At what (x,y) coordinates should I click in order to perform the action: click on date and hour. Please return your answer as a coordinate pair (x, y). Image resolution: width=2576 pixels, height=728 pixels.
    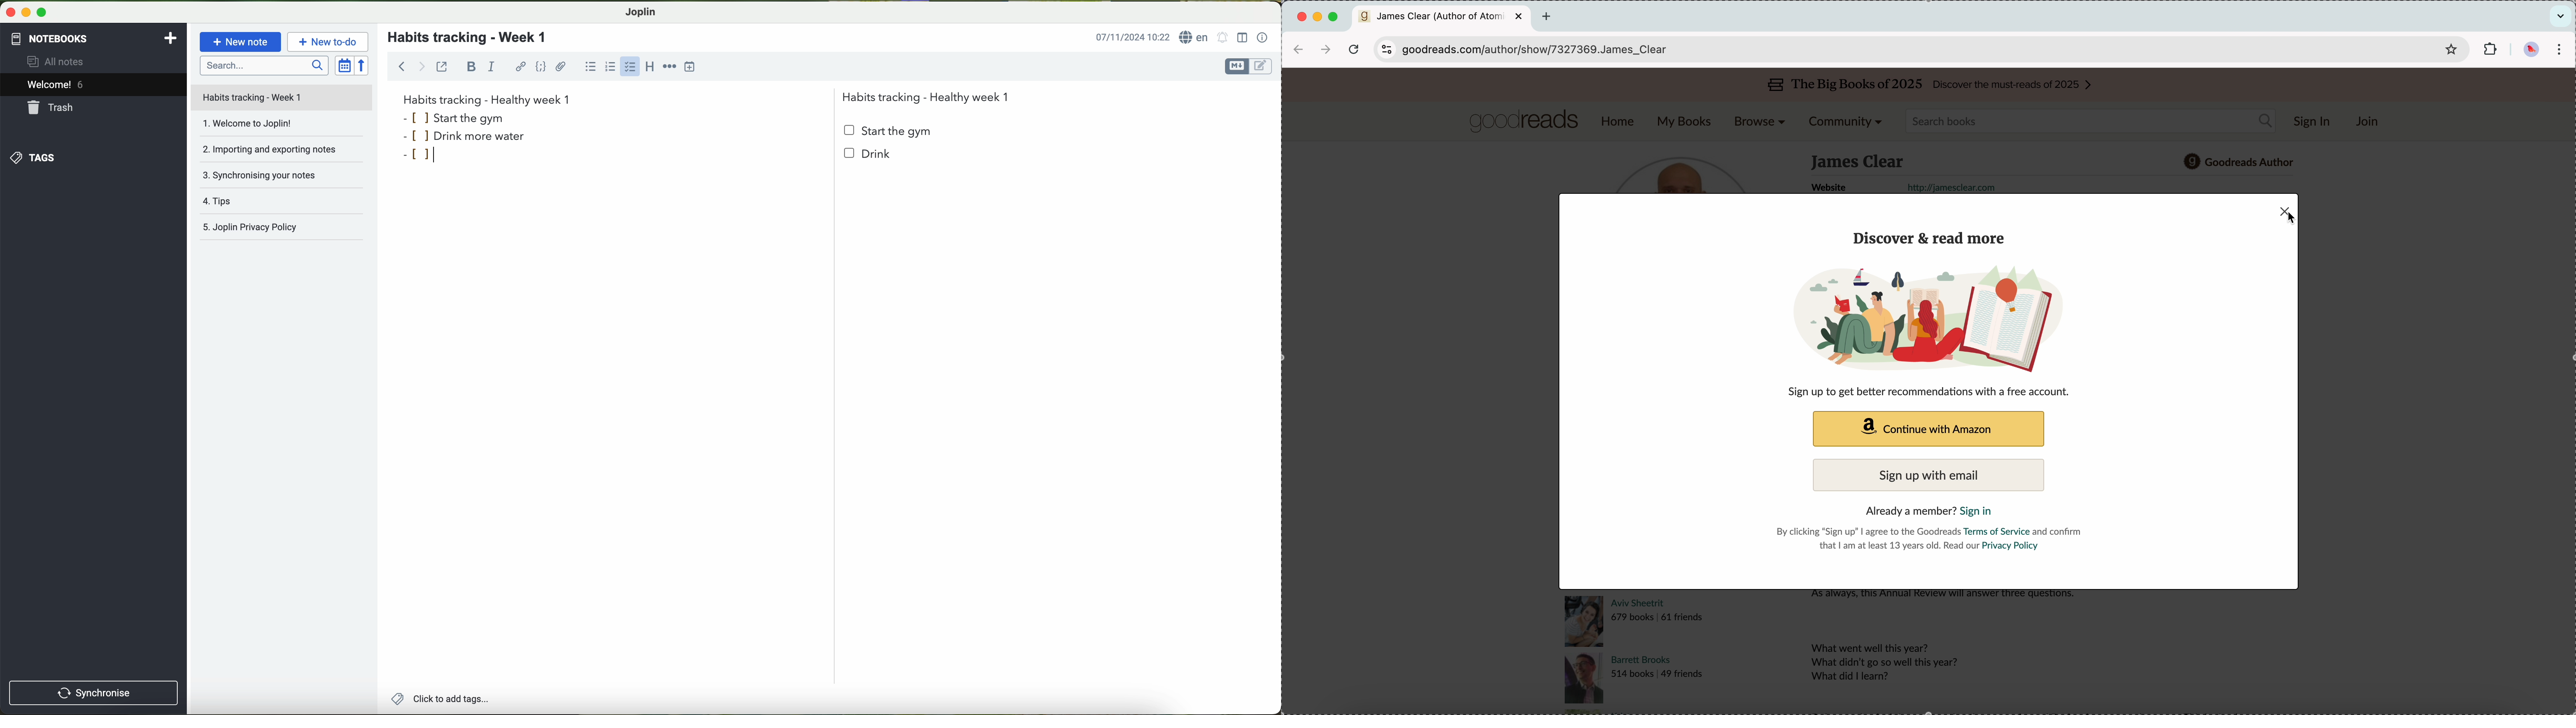
    Looking at the image, I should click on (1132, 37).